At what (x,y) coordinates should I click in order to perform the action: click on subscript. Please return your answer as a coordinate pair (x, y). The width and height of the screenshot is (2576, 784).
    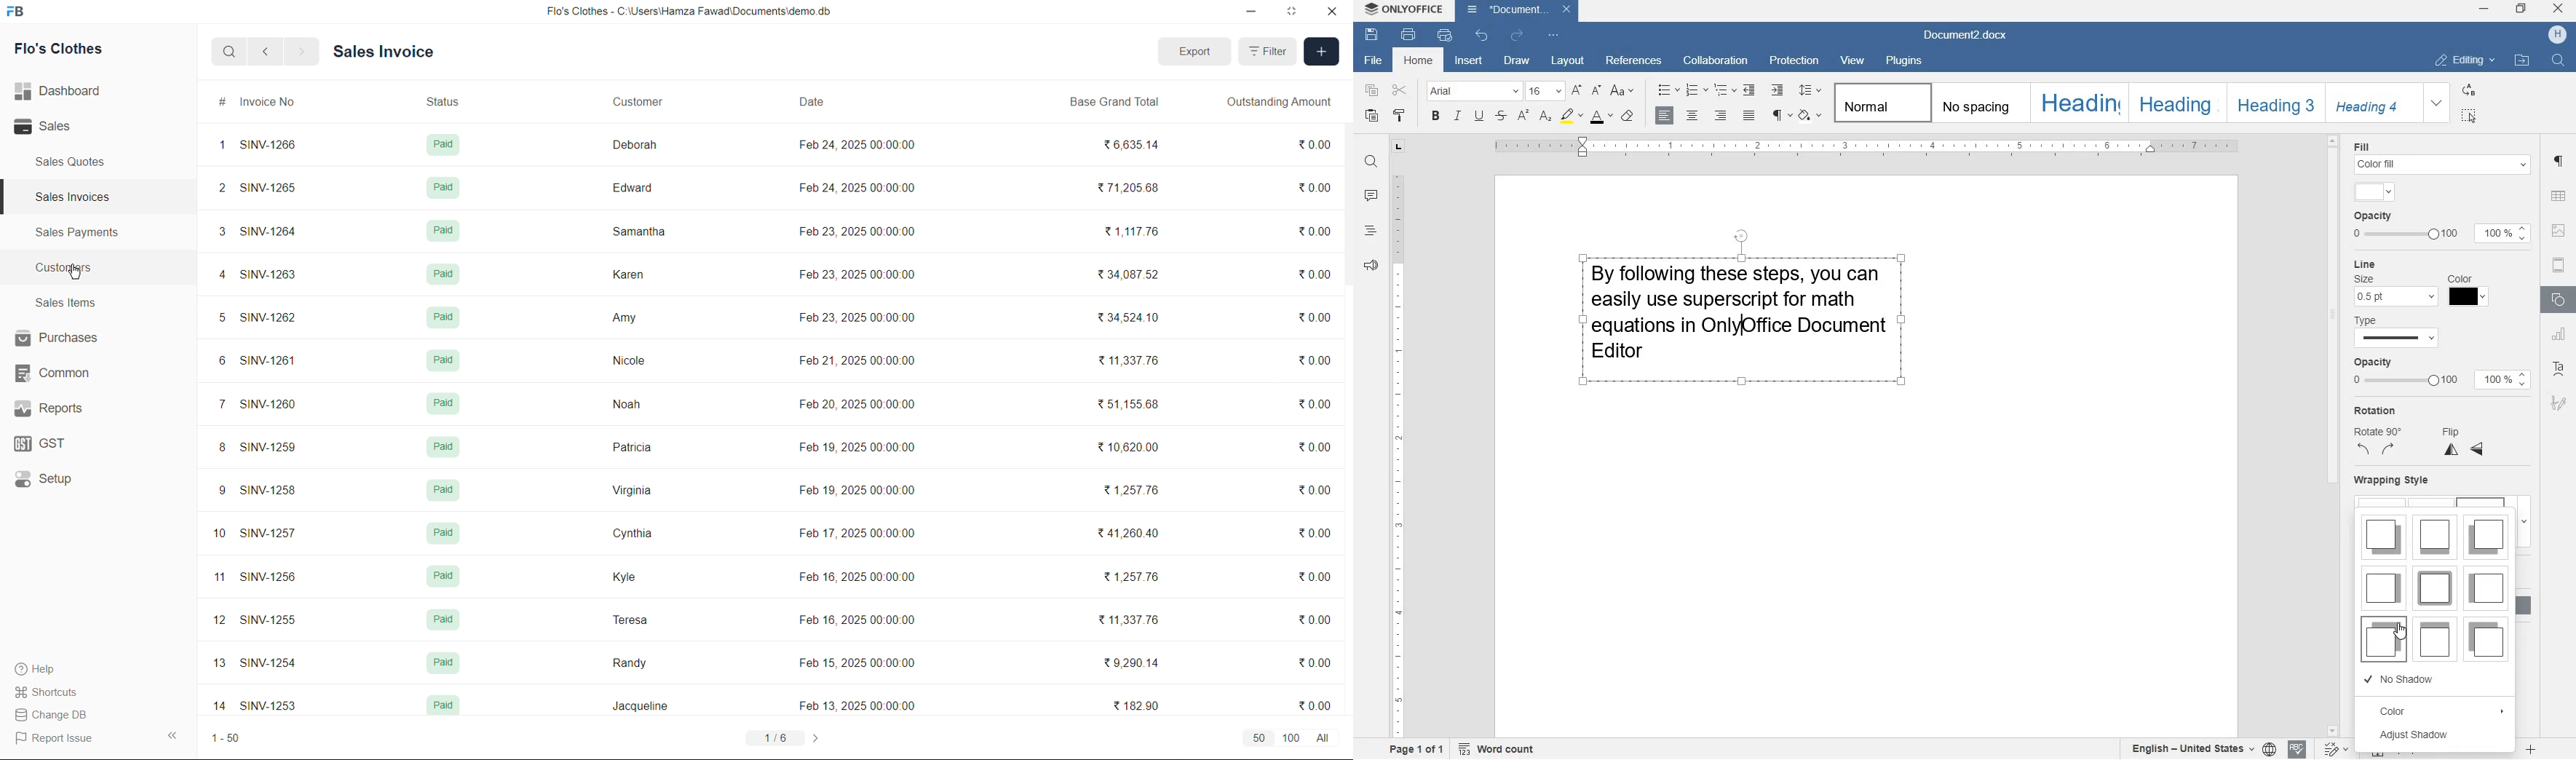
    Looking at the image, I should click on (1546, 117).